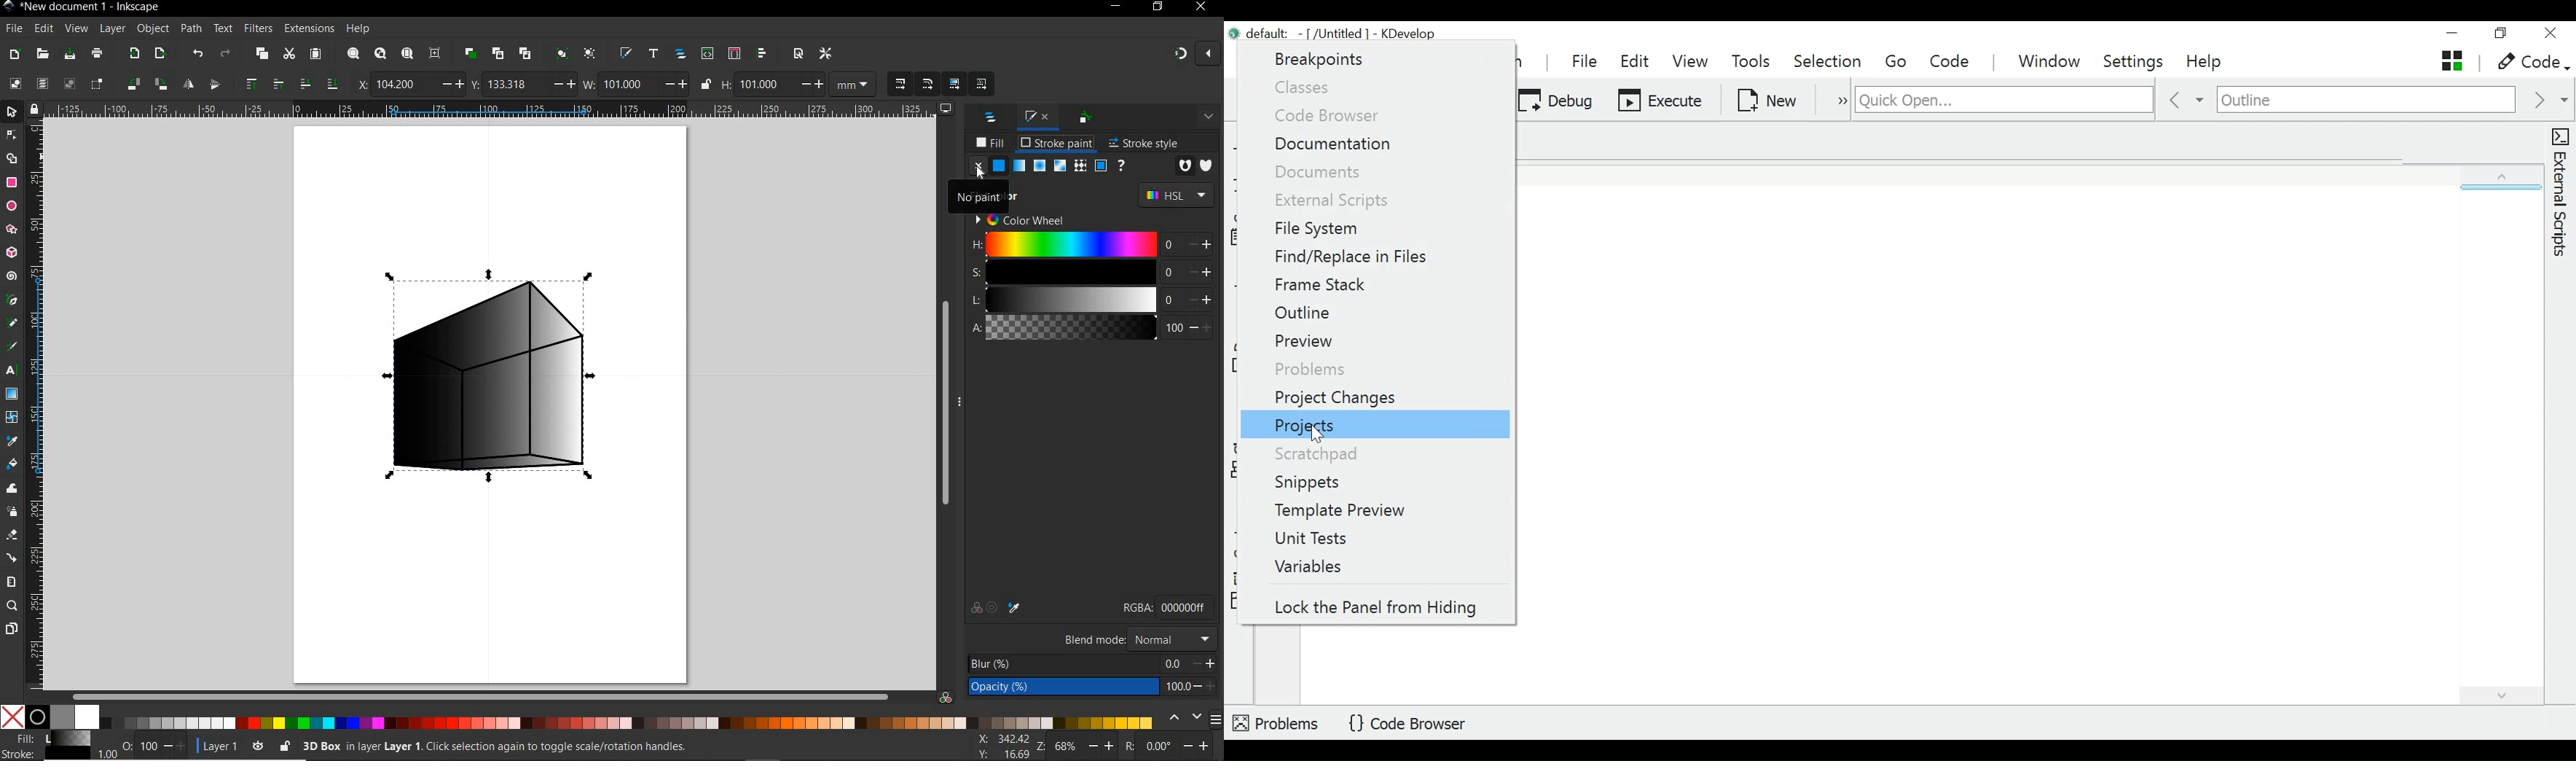  What do you see at coordinates (190, 83) in the screenshot?
I see `OBJECT FLIP` at bounding box center [190, 83].